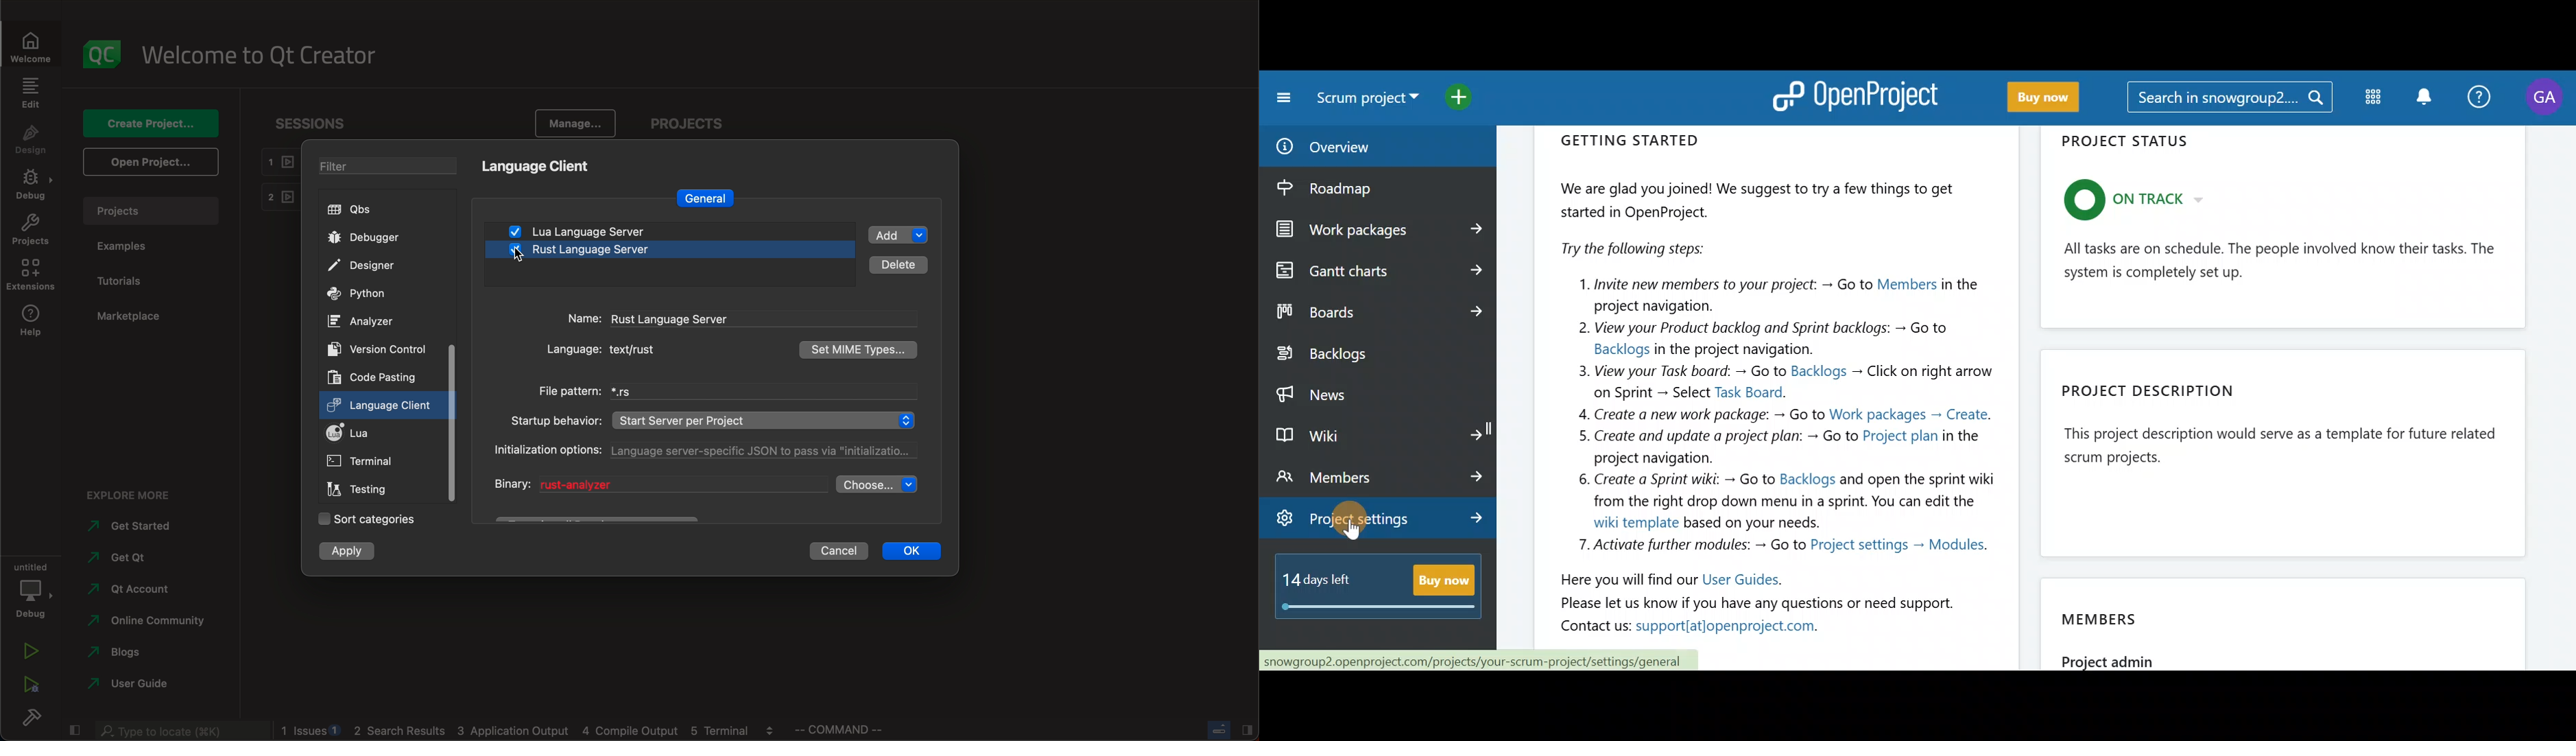  Describe the element at coordinates (711, 196) in the screenshot. I see `general` at that location.